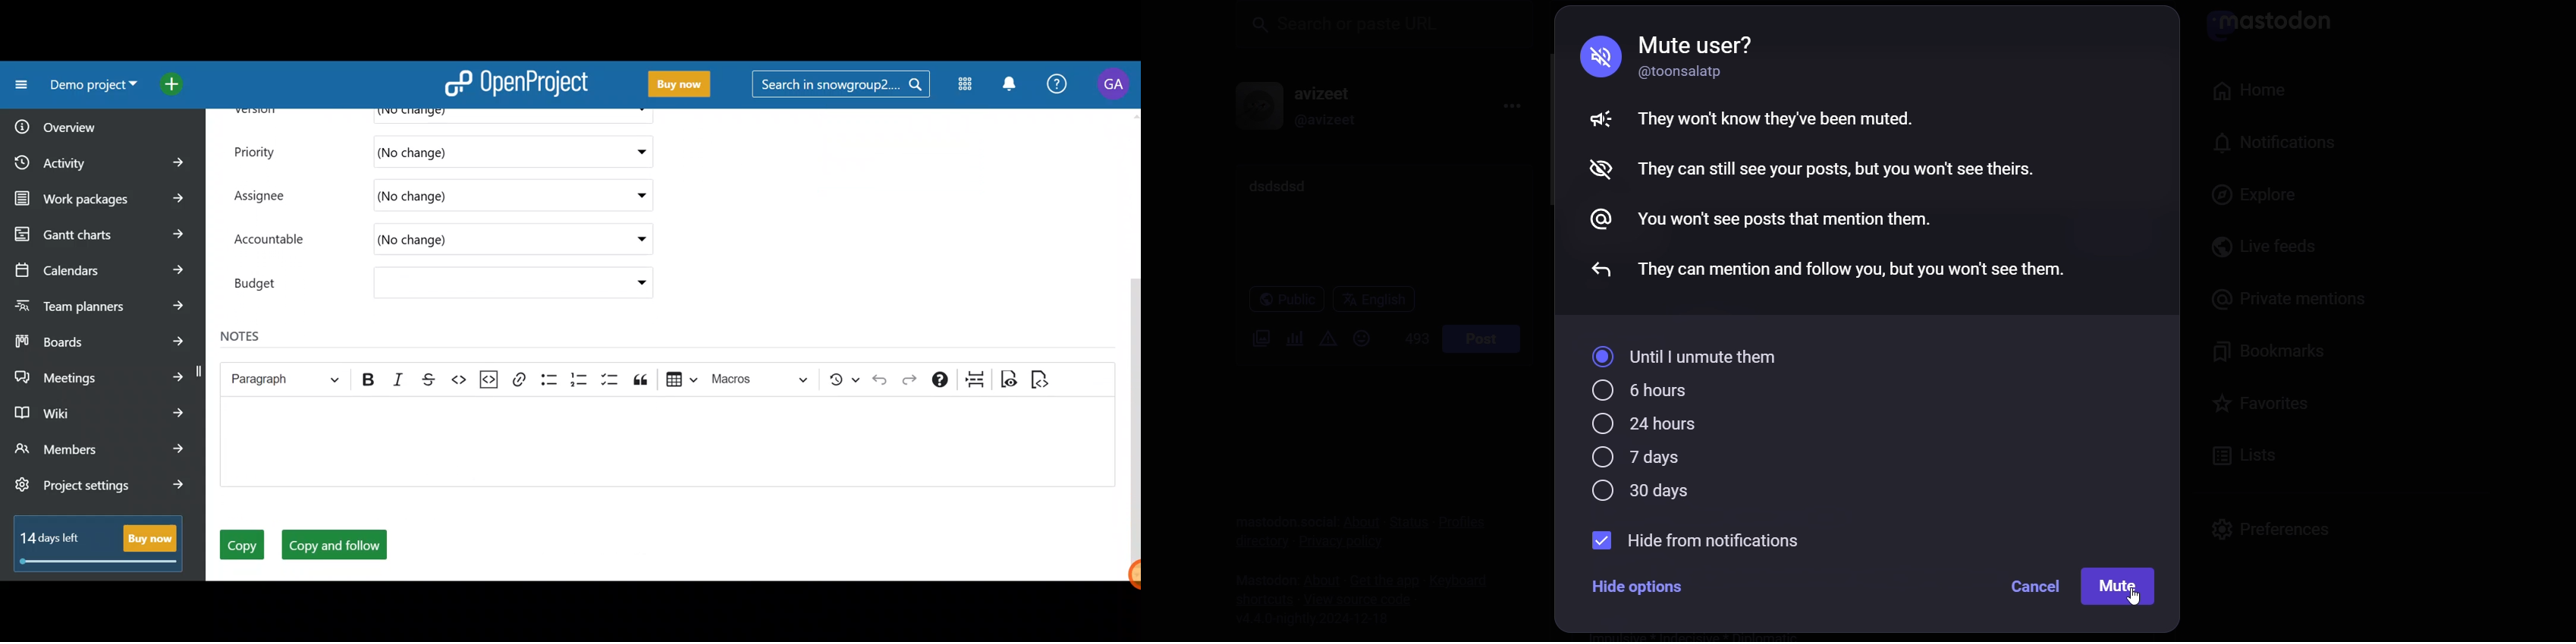  What do you see at coordinates (1277, 302) in the screenshot?
I see `public` at bounding box center [1277, 302].